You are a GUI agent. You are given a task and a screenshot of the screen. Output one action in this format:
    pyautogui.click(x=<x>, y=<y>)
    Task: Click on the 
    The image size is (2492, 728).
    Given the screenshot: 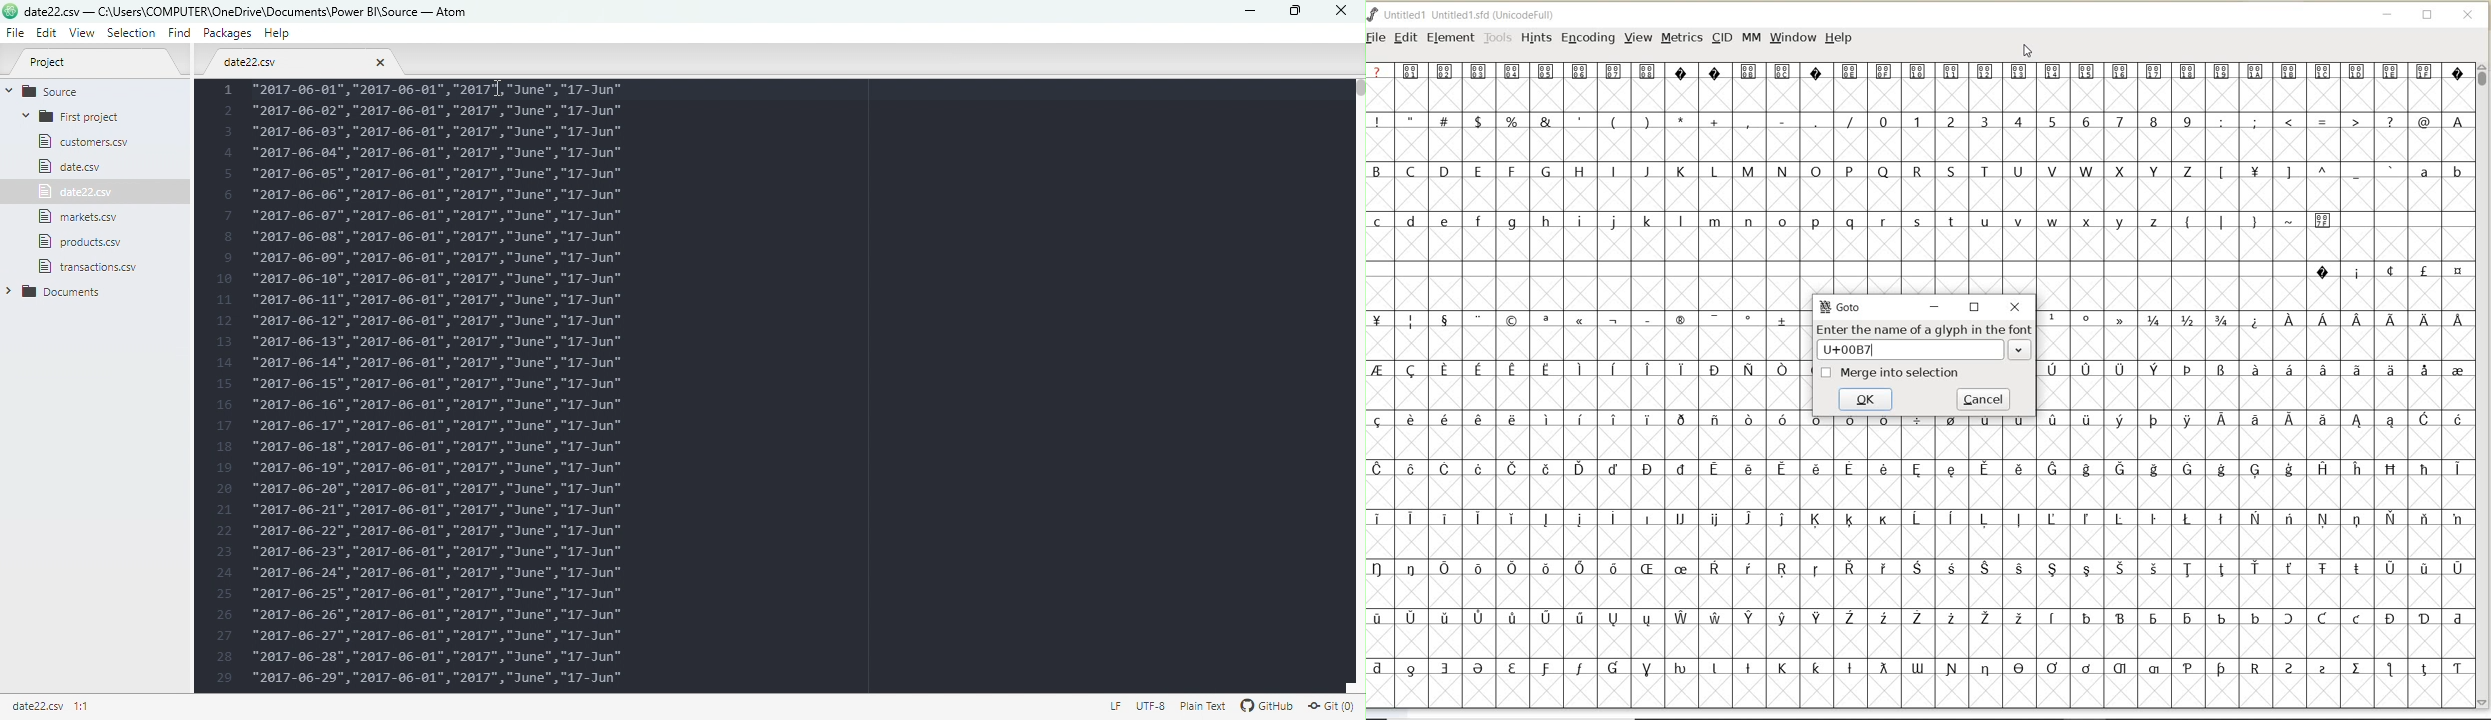 What is the action you would take?
    pyautogui.click(x=2304, y=173)
    